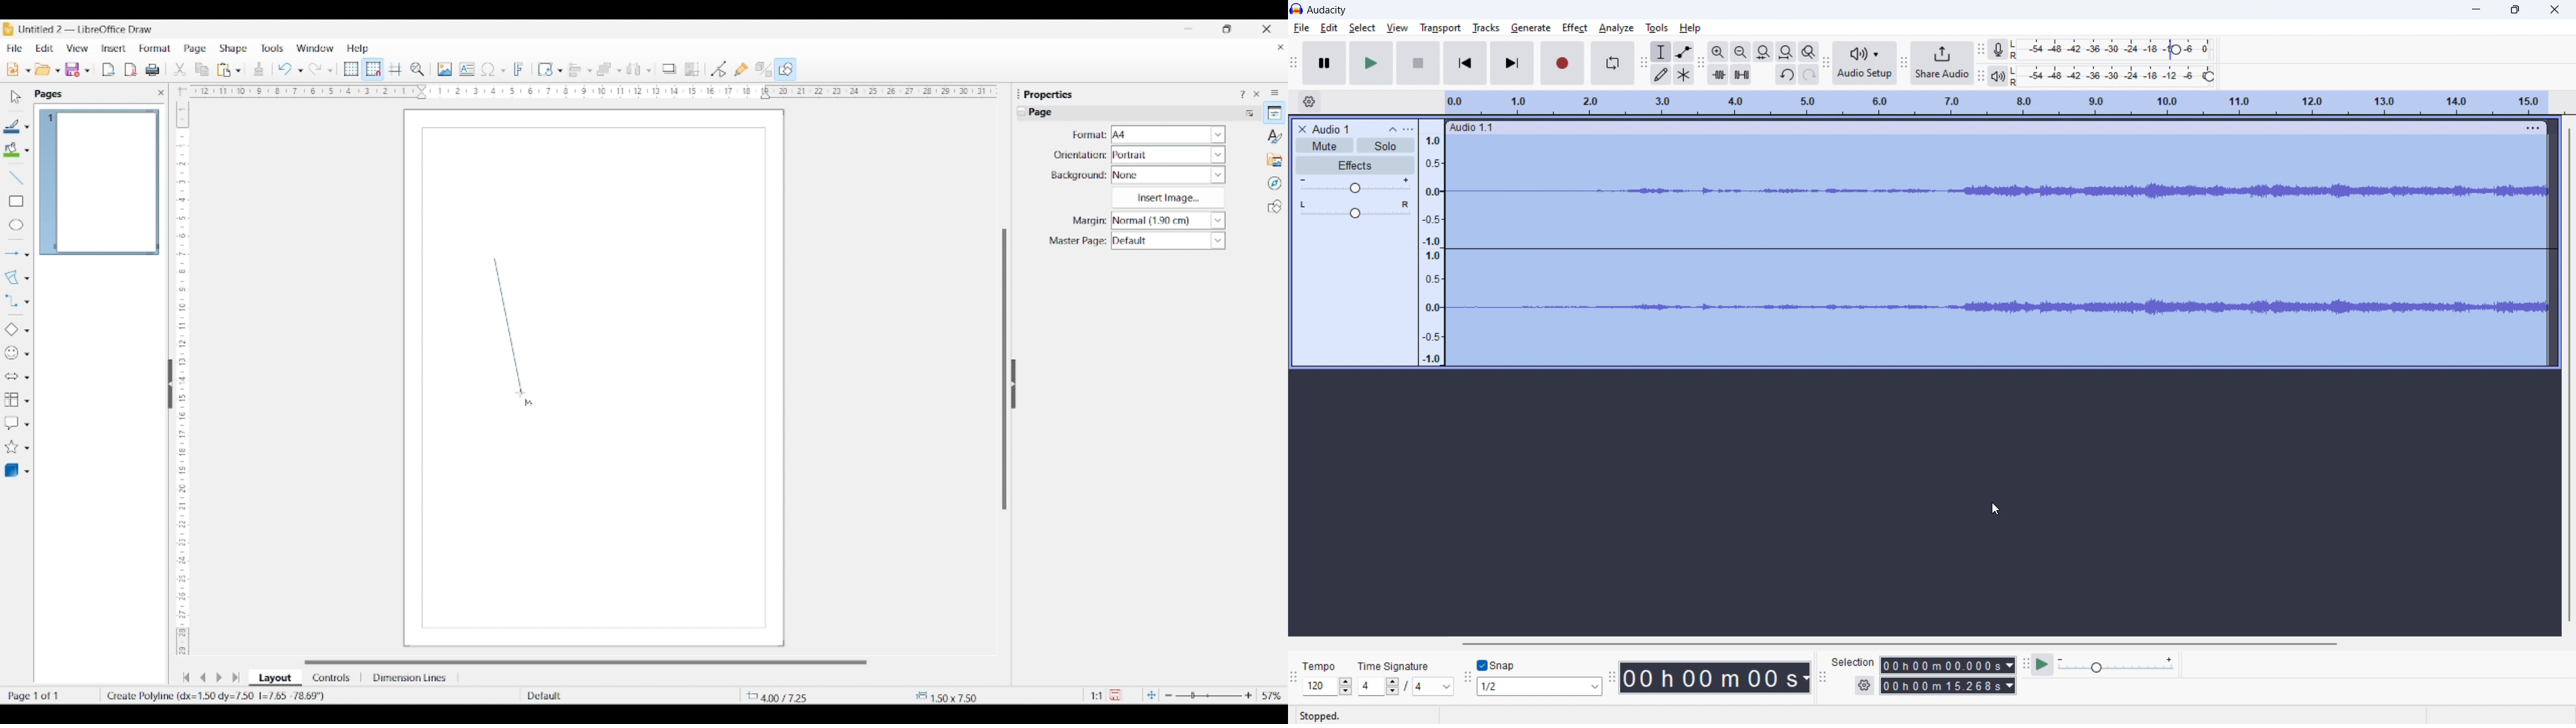  I want to click on Export, so click(109, 70).